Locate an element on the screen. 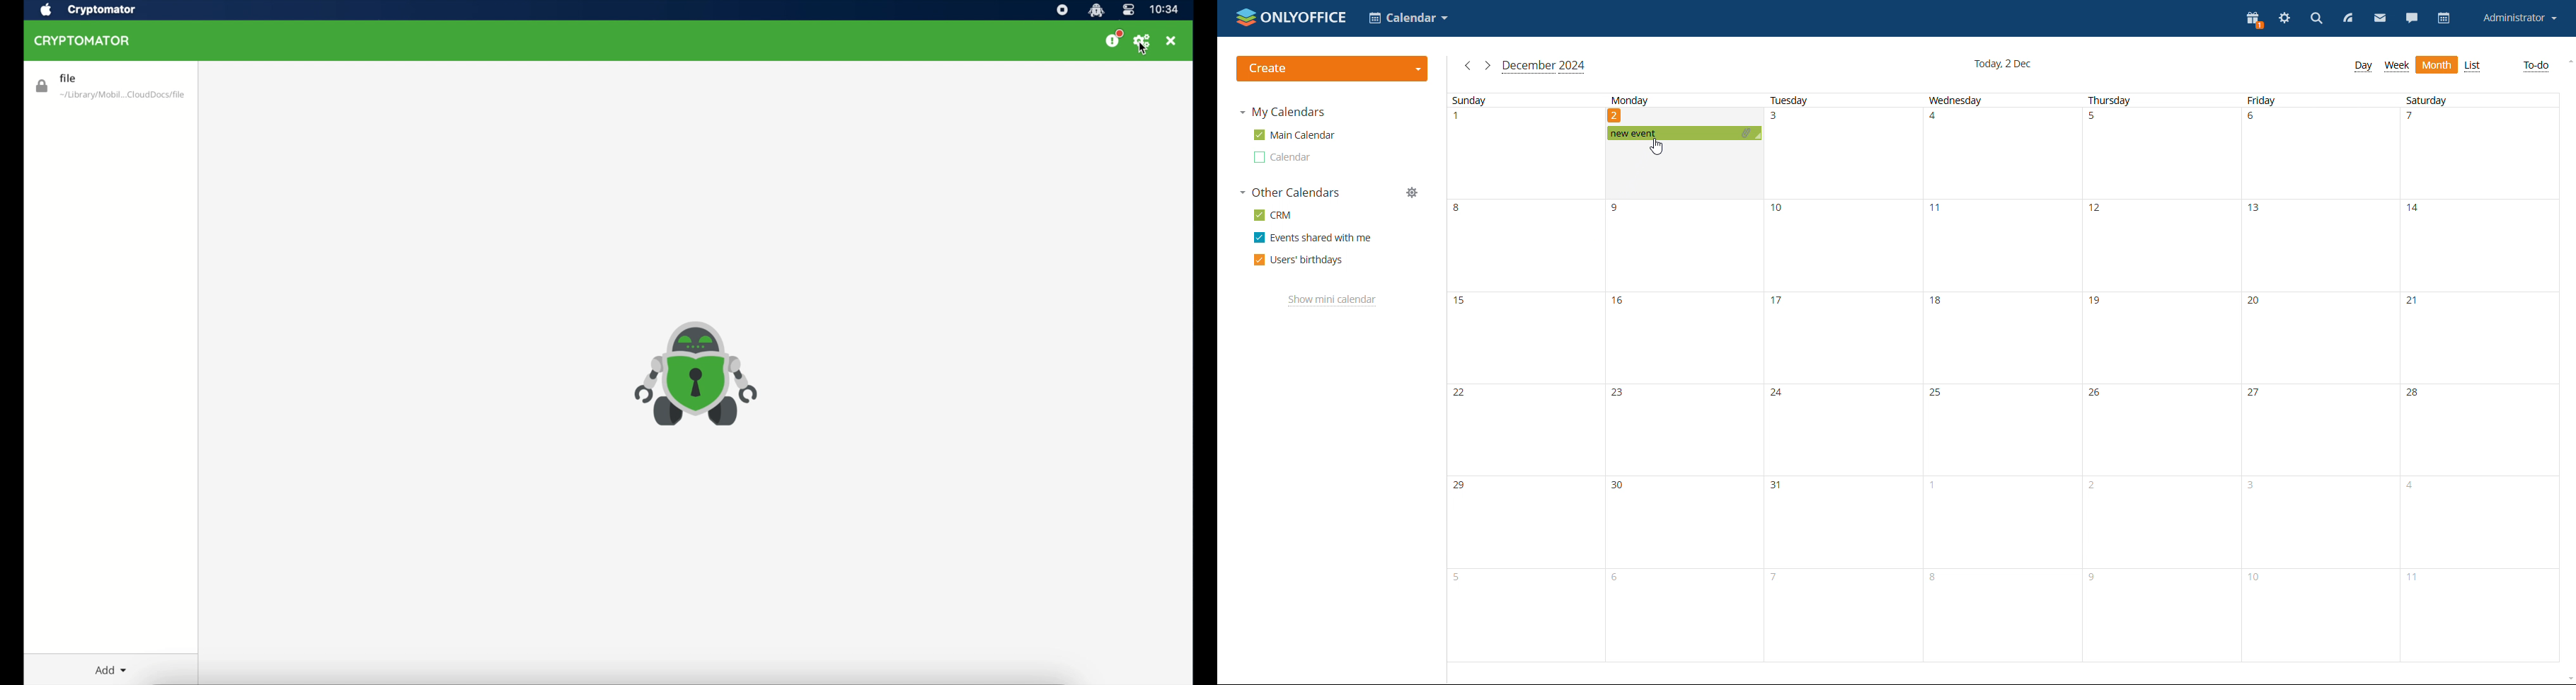  preferences is located at coordinates (1142, 41).